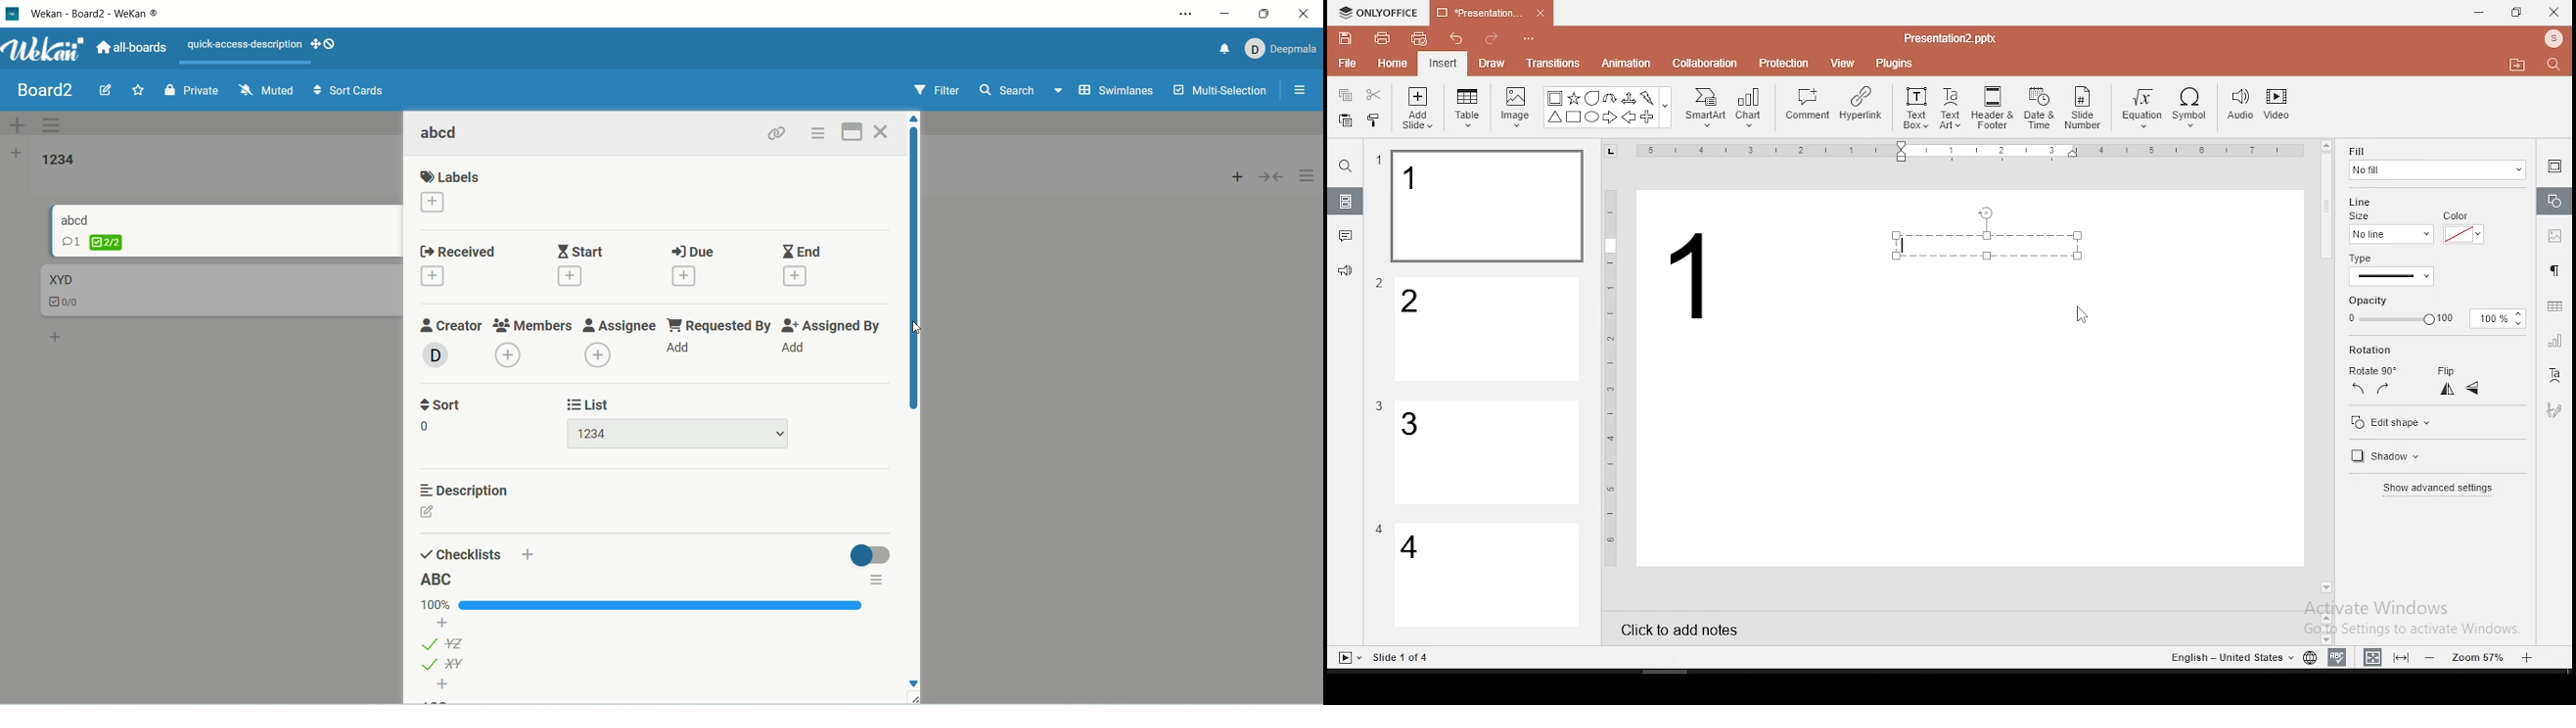 The height and width of the screenshot is (728, 2576). Describe the element at coordinates (2390, 233) in the screenshot. I see `line size` at that location.